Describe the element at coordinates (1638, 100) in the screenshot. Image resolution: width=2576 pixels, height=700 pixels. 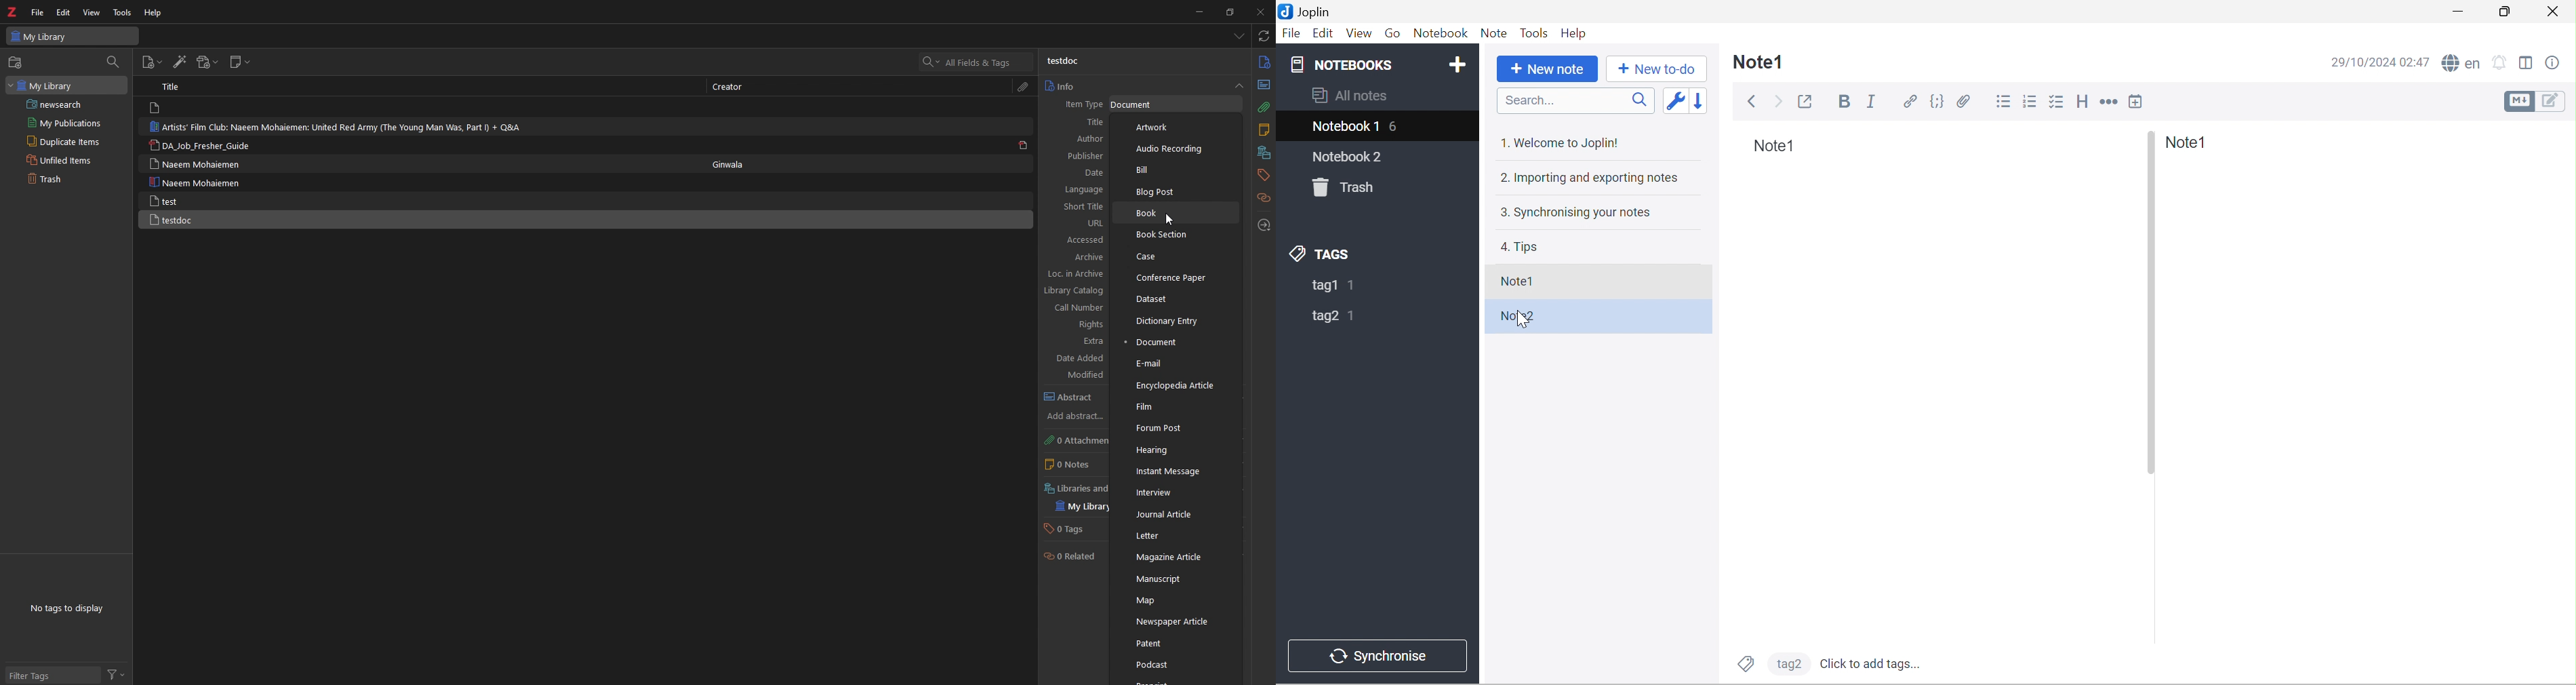
I see `Search icon` at that location.